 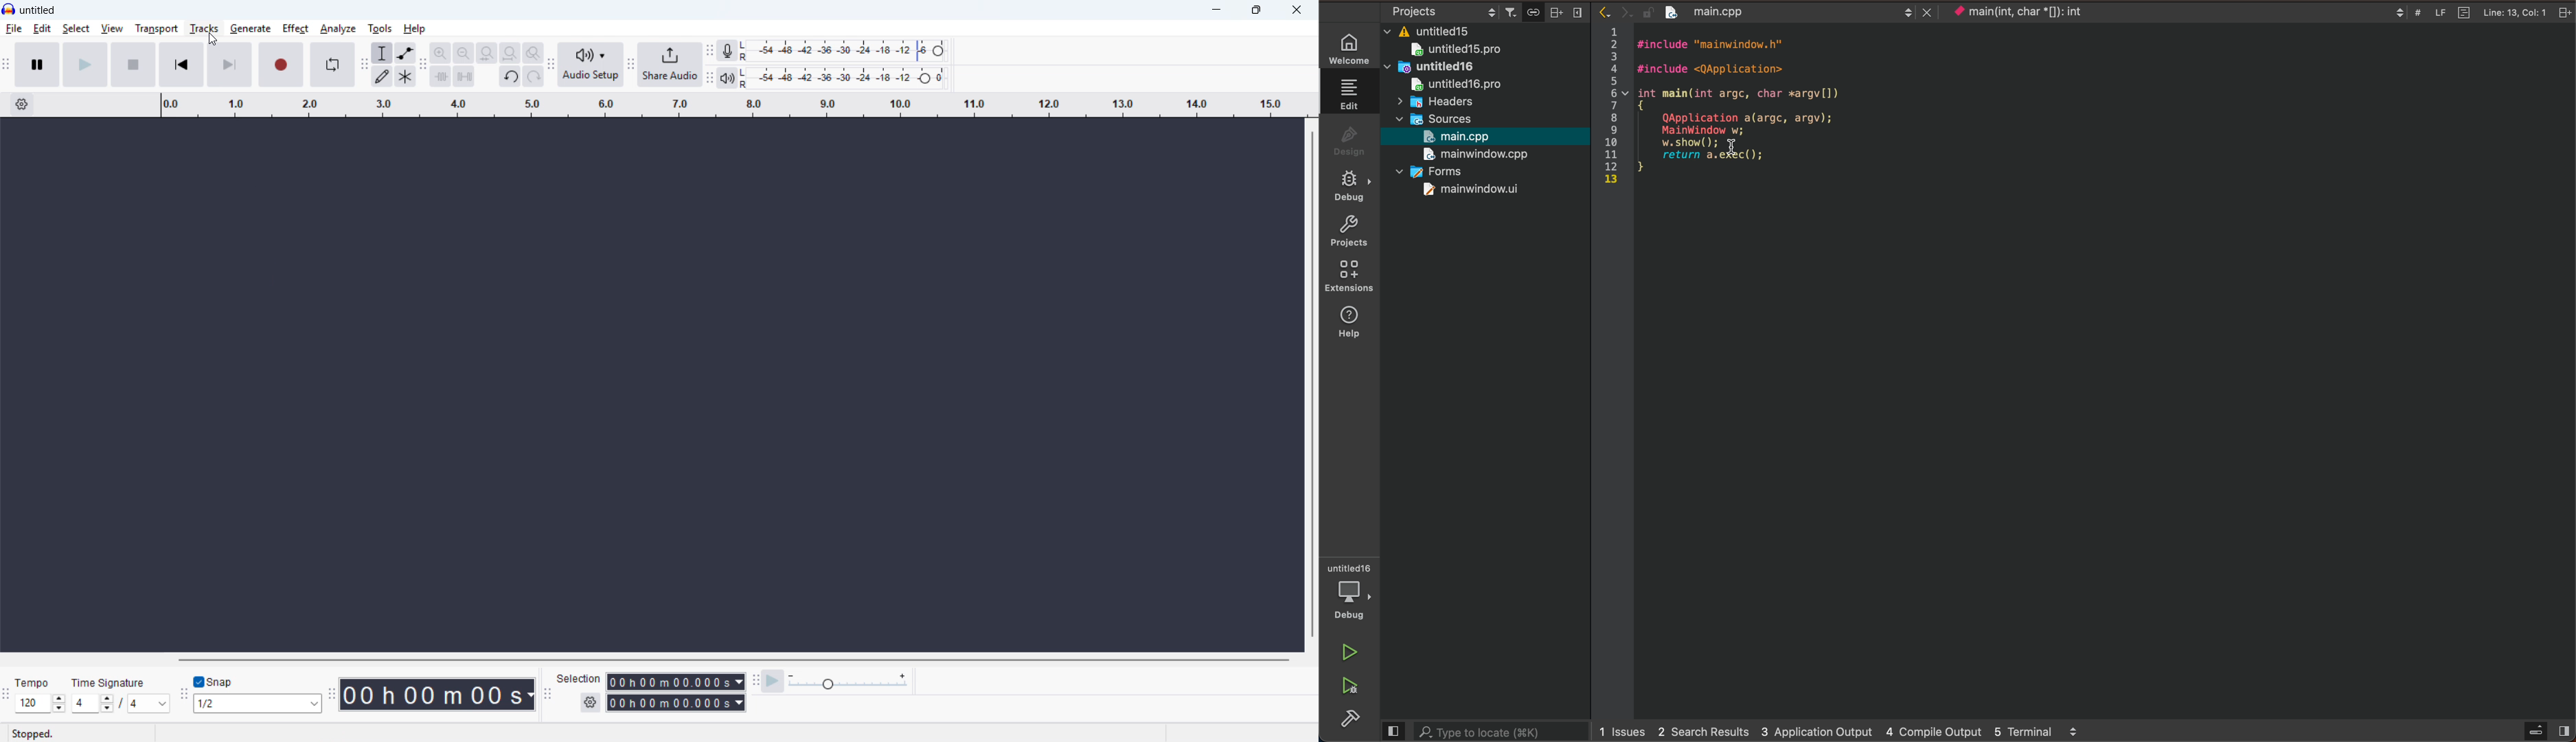 What do you see at coordinates (755, 682) in the screenshot?
I see `Play at speed toolbar ` at bounding box center [755, 682].